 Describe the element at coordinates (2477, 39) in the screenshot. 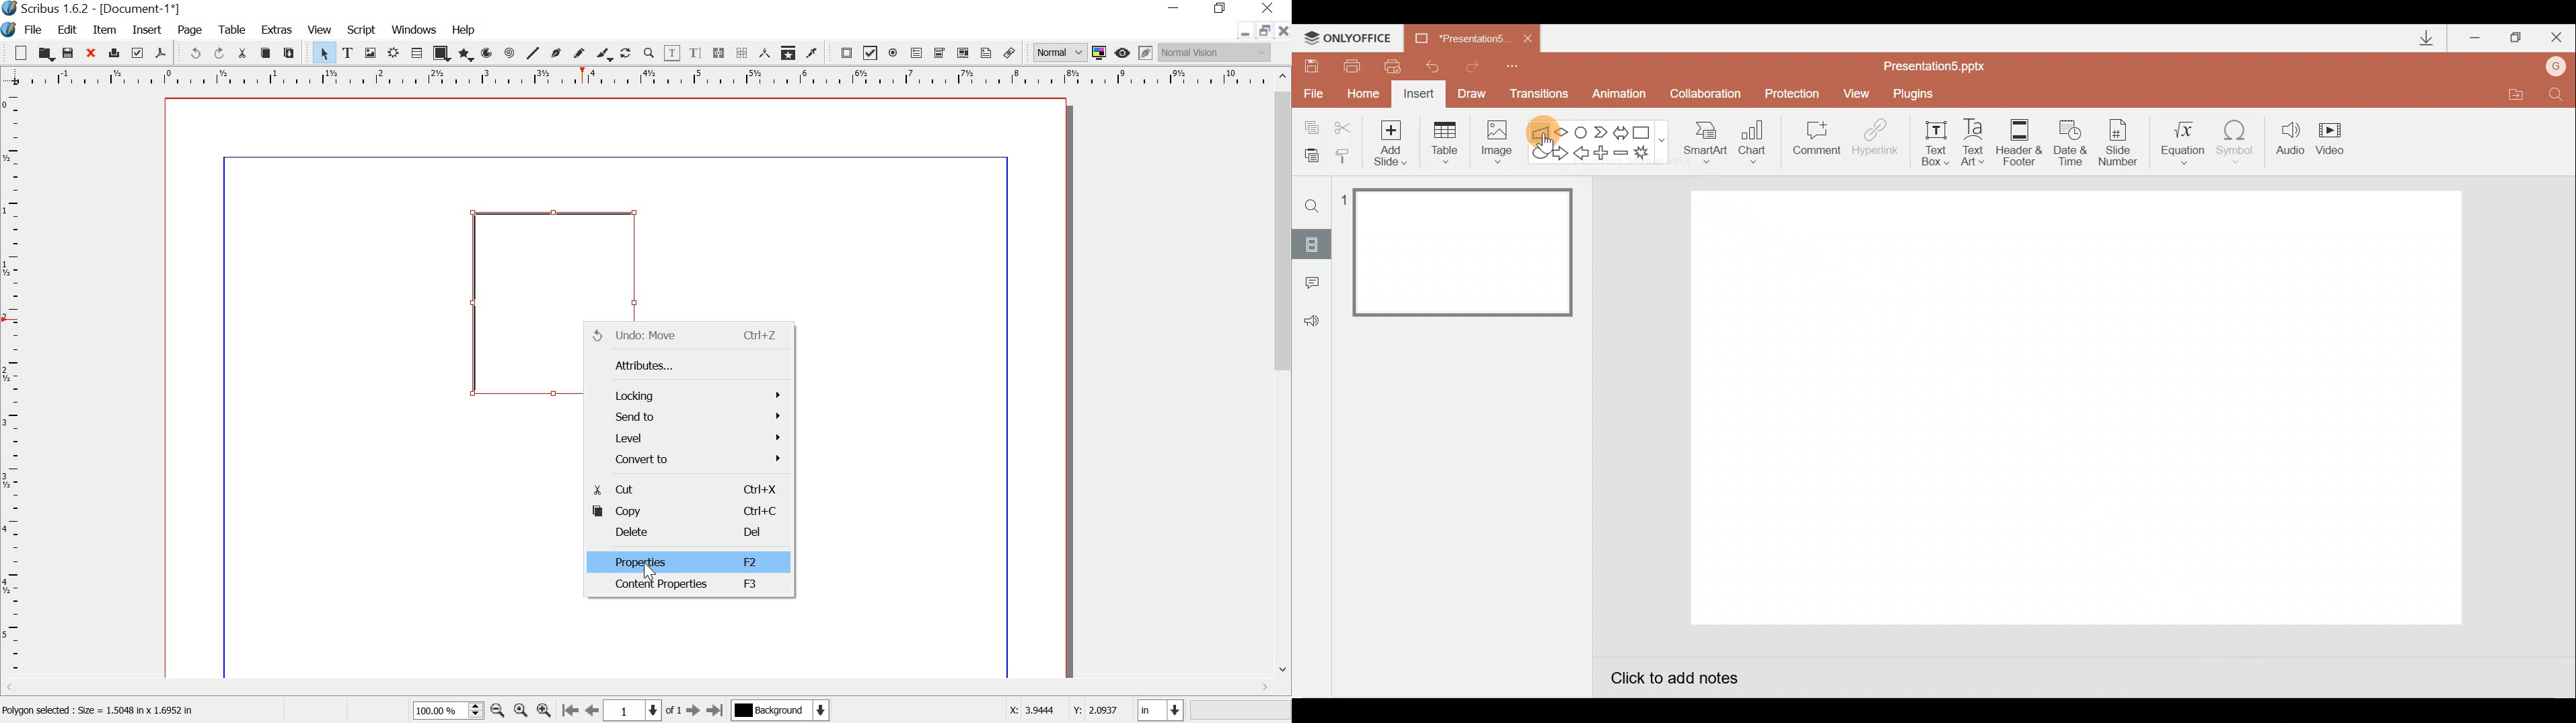

I see `Minimize` at that location.